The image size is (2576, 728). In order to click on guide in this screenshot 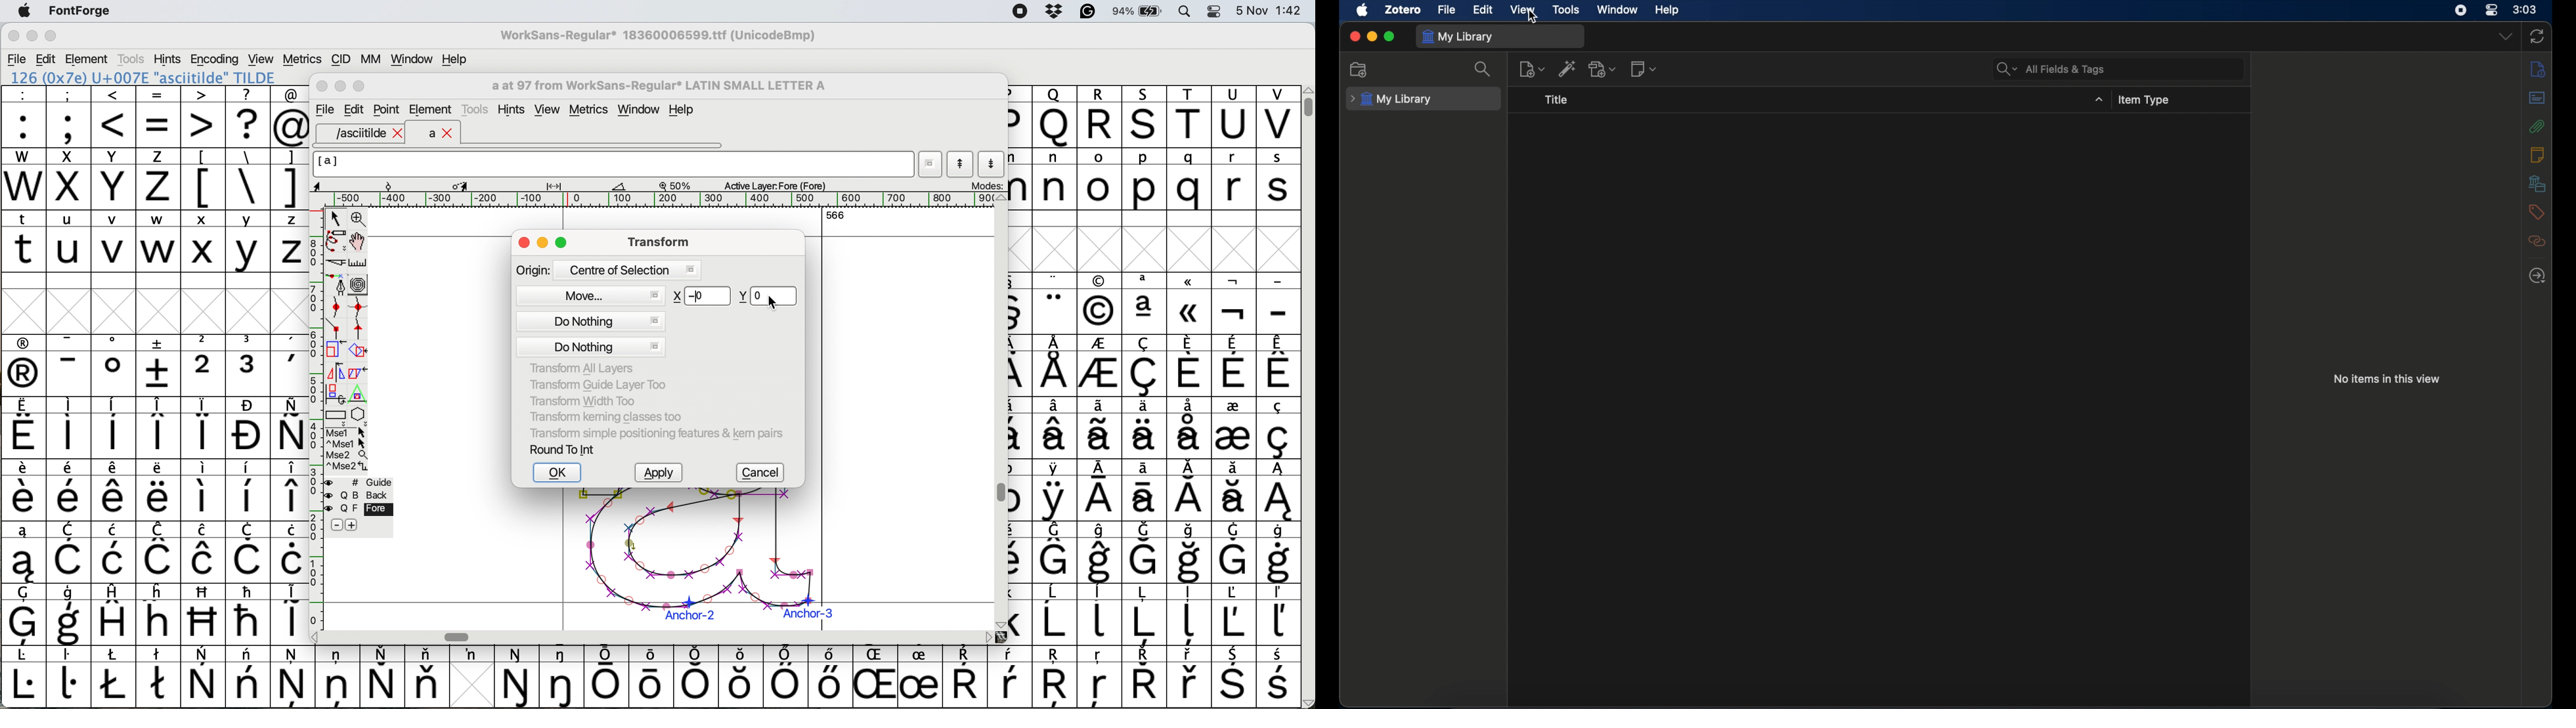, I will do `click(365, 481)`.